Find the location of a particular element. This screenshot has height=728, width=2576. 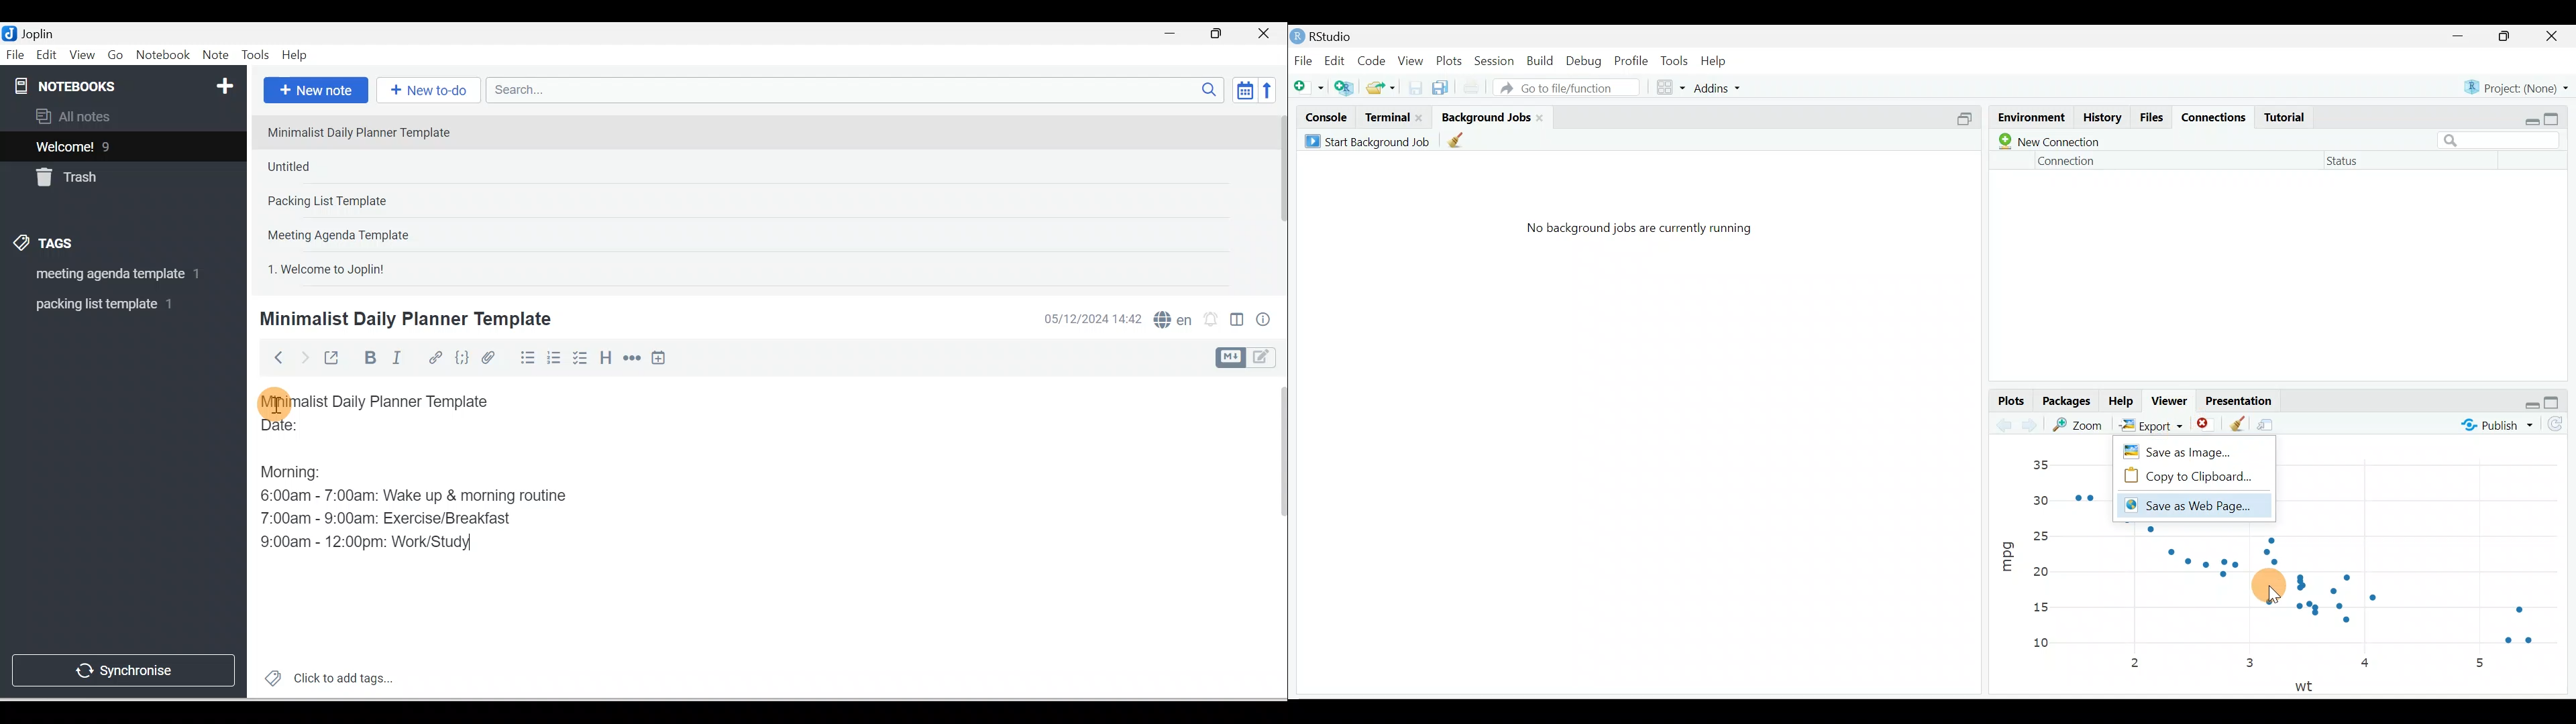

Connections is located at coordinates (2216, 119).